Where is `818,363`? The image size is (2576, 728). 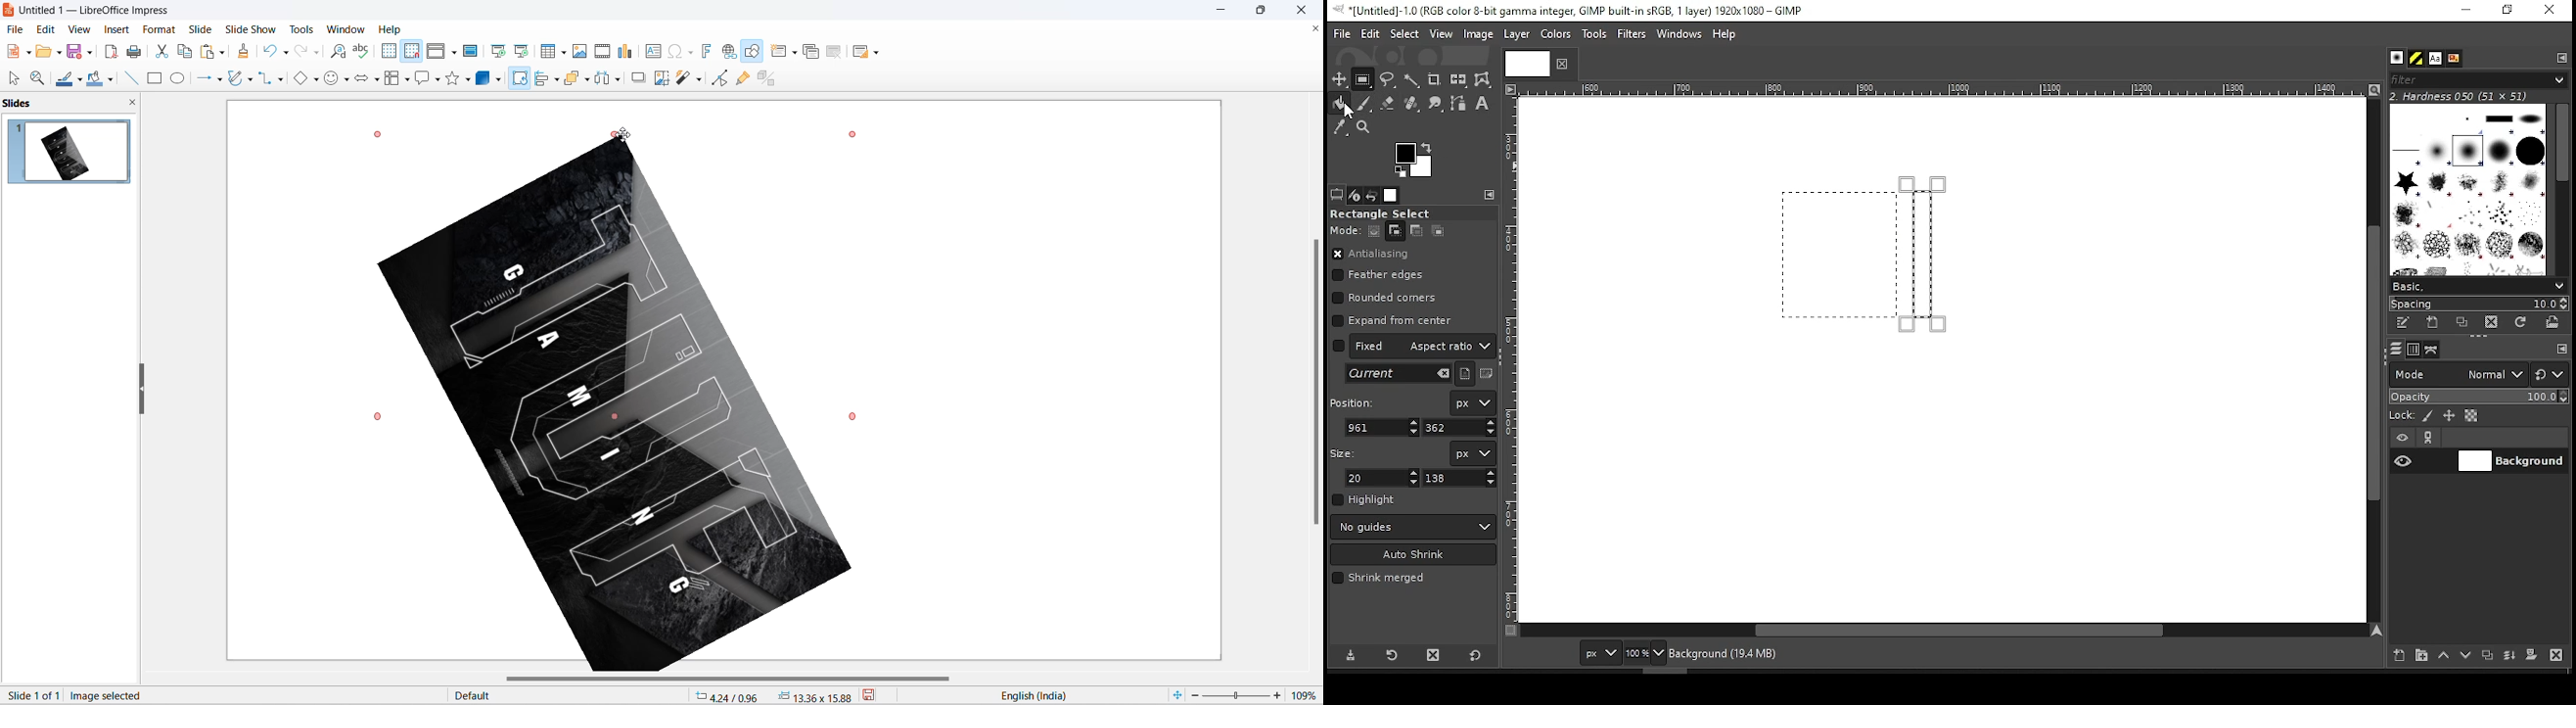
818,363 is located at coordinates (1540, 653).